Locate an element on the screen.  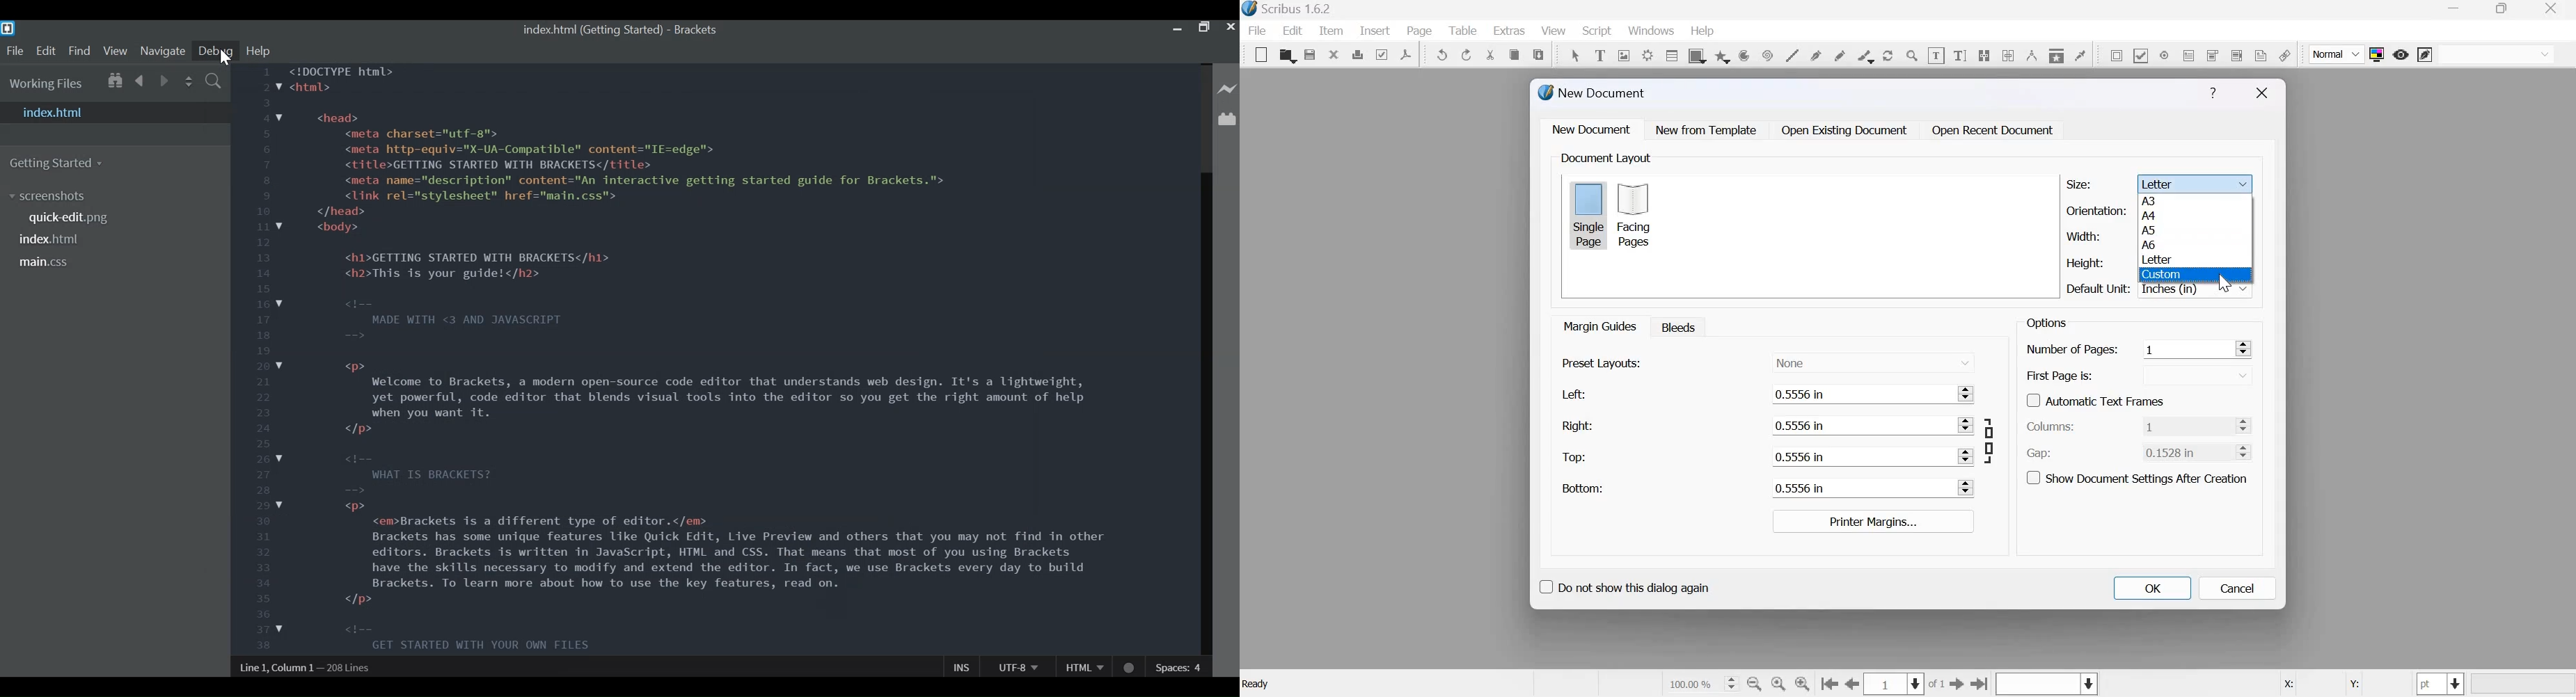
A4 is located at coordinates (2150, 216).